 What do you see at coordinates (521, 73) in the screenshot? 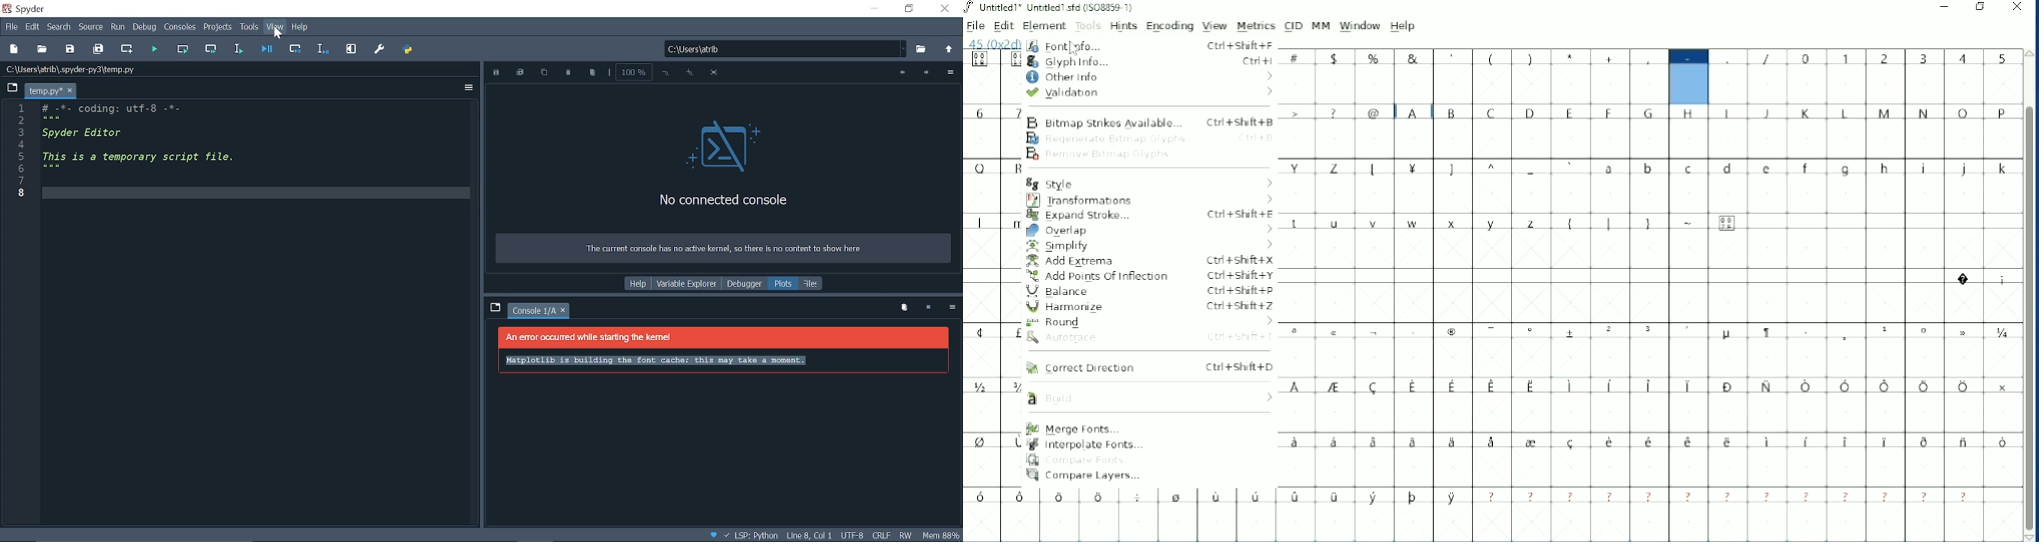
I see `Save all plot ` at bounding box center [521, 73].